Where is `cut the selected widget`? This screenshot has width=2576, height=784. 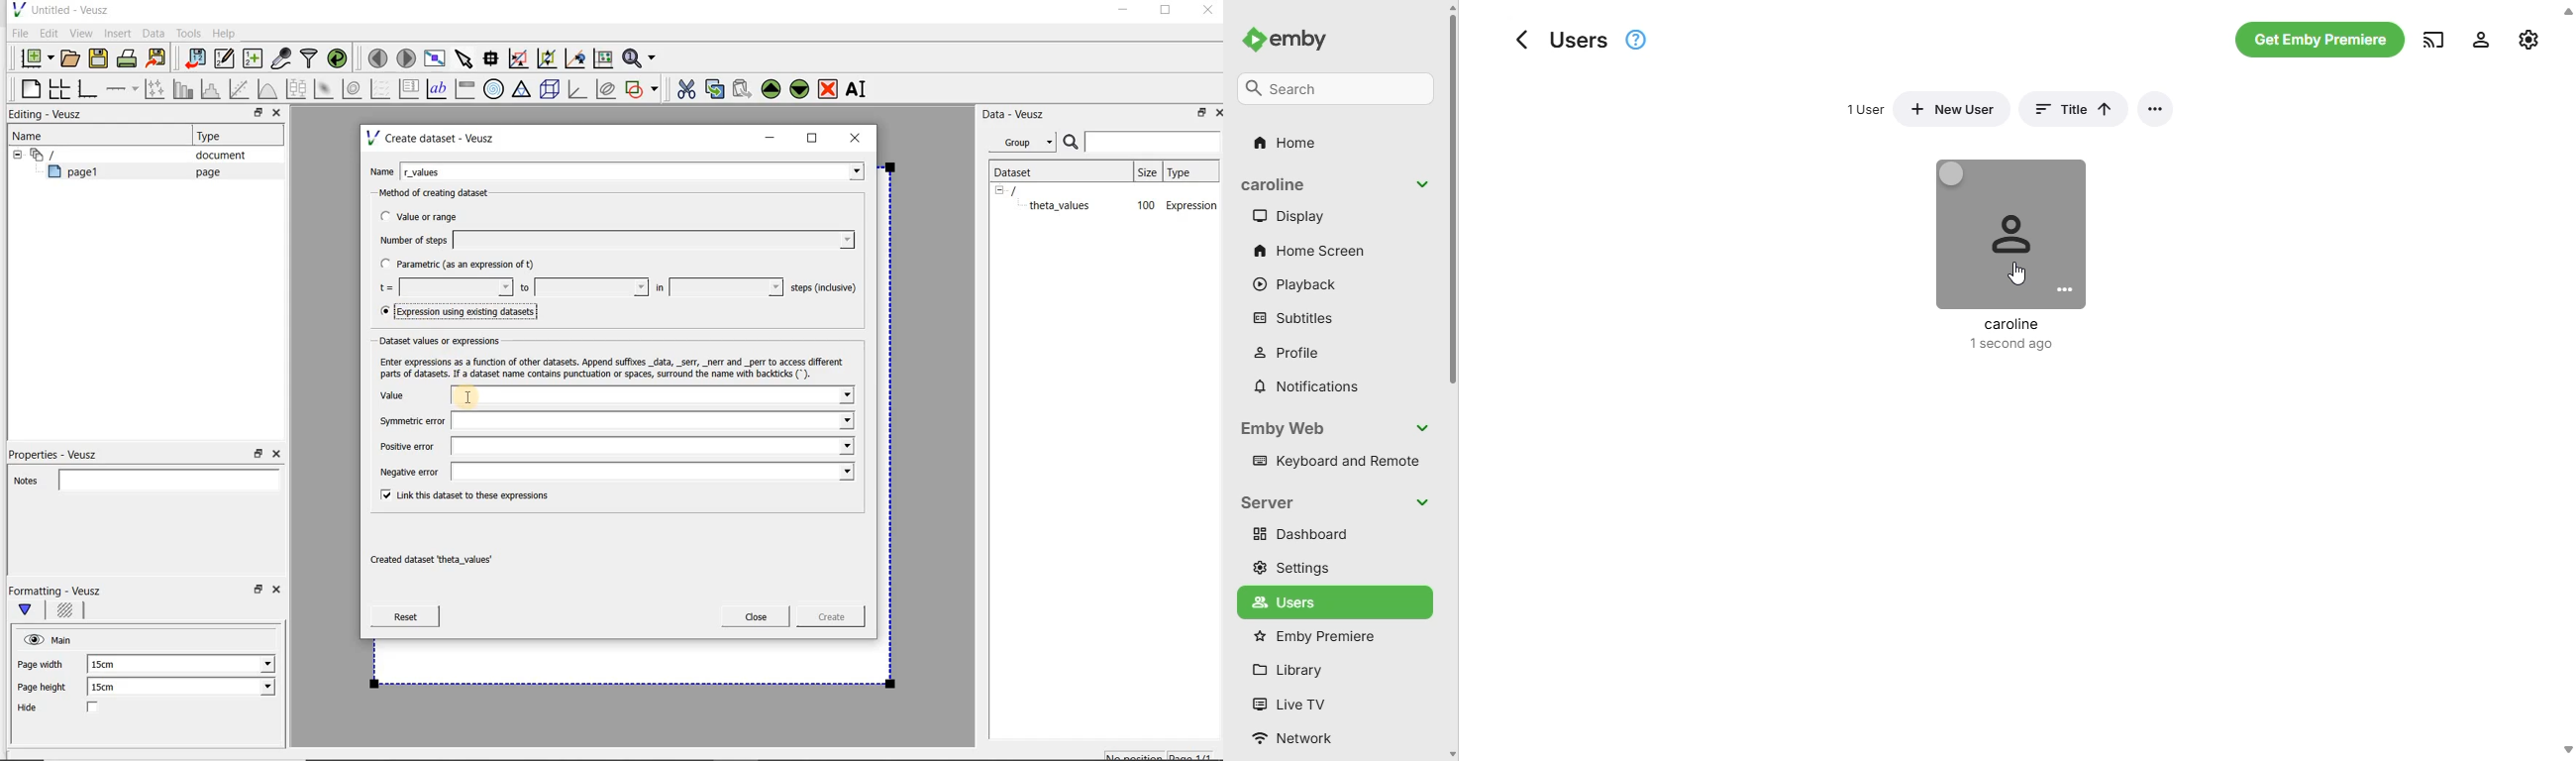 cut the selected widget is located at coordinates (684, 87).